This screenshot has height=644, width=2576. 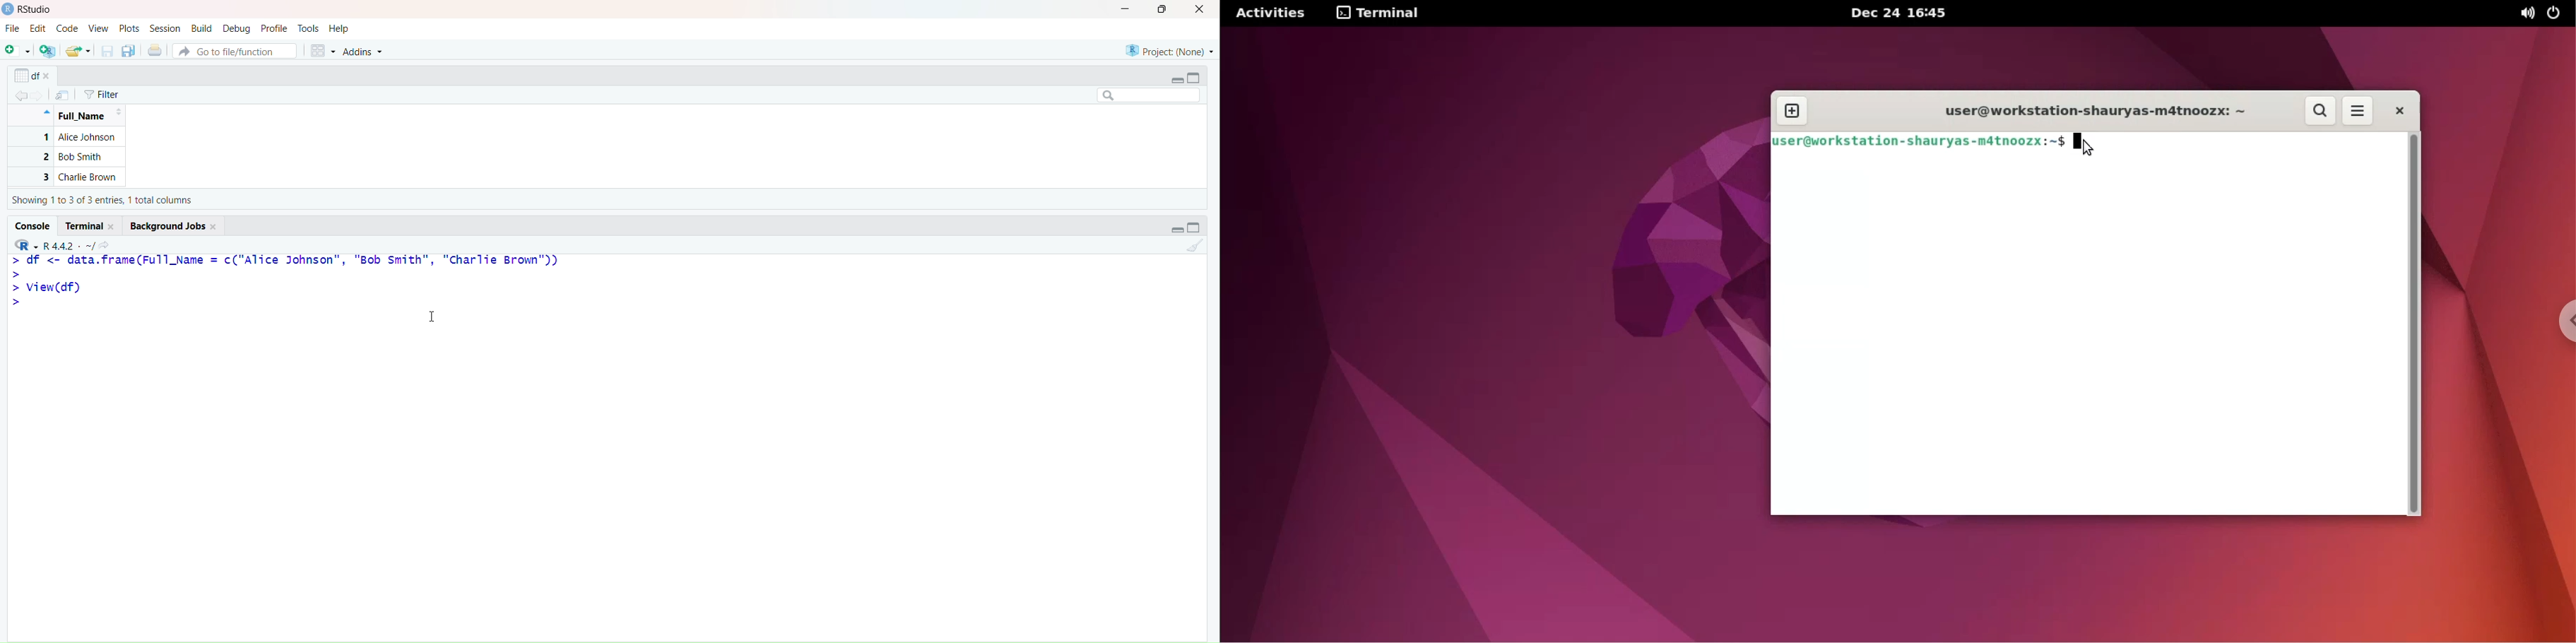 I want to click on Full Name, so click(x=88, y=117).